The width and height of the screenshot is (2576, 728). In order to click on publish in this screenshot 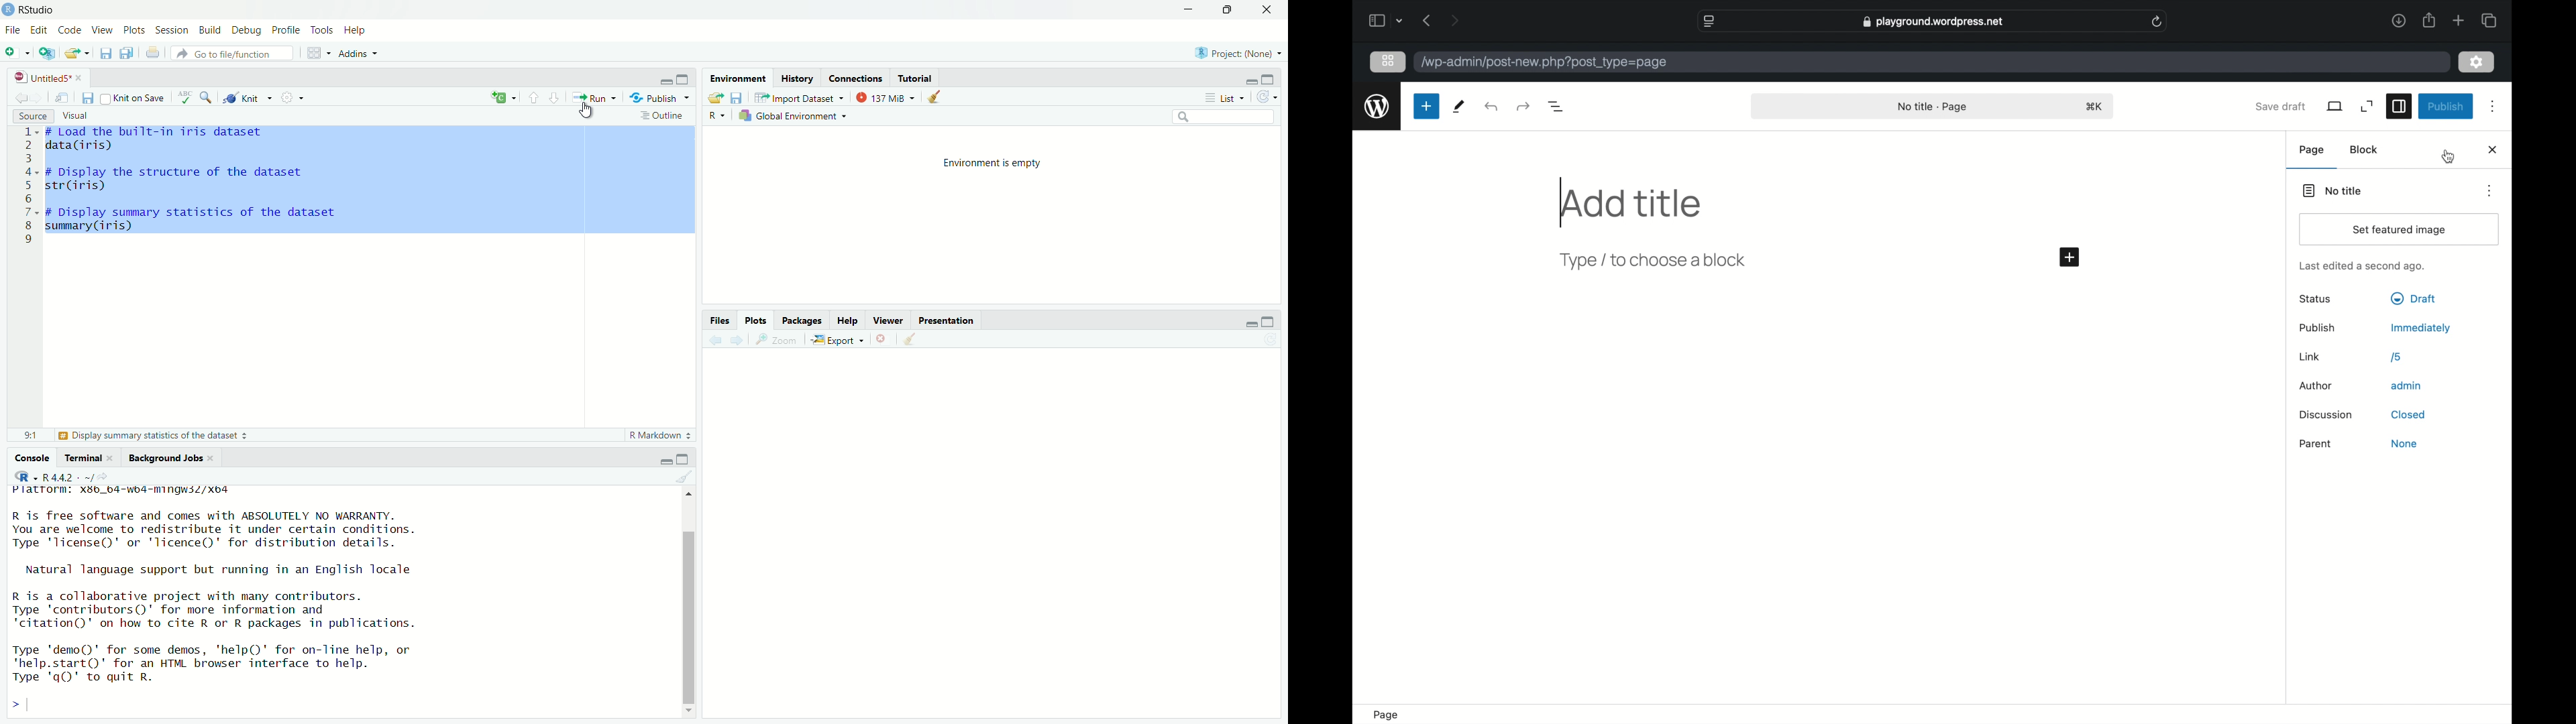, I will do `click(2318, 328)`.